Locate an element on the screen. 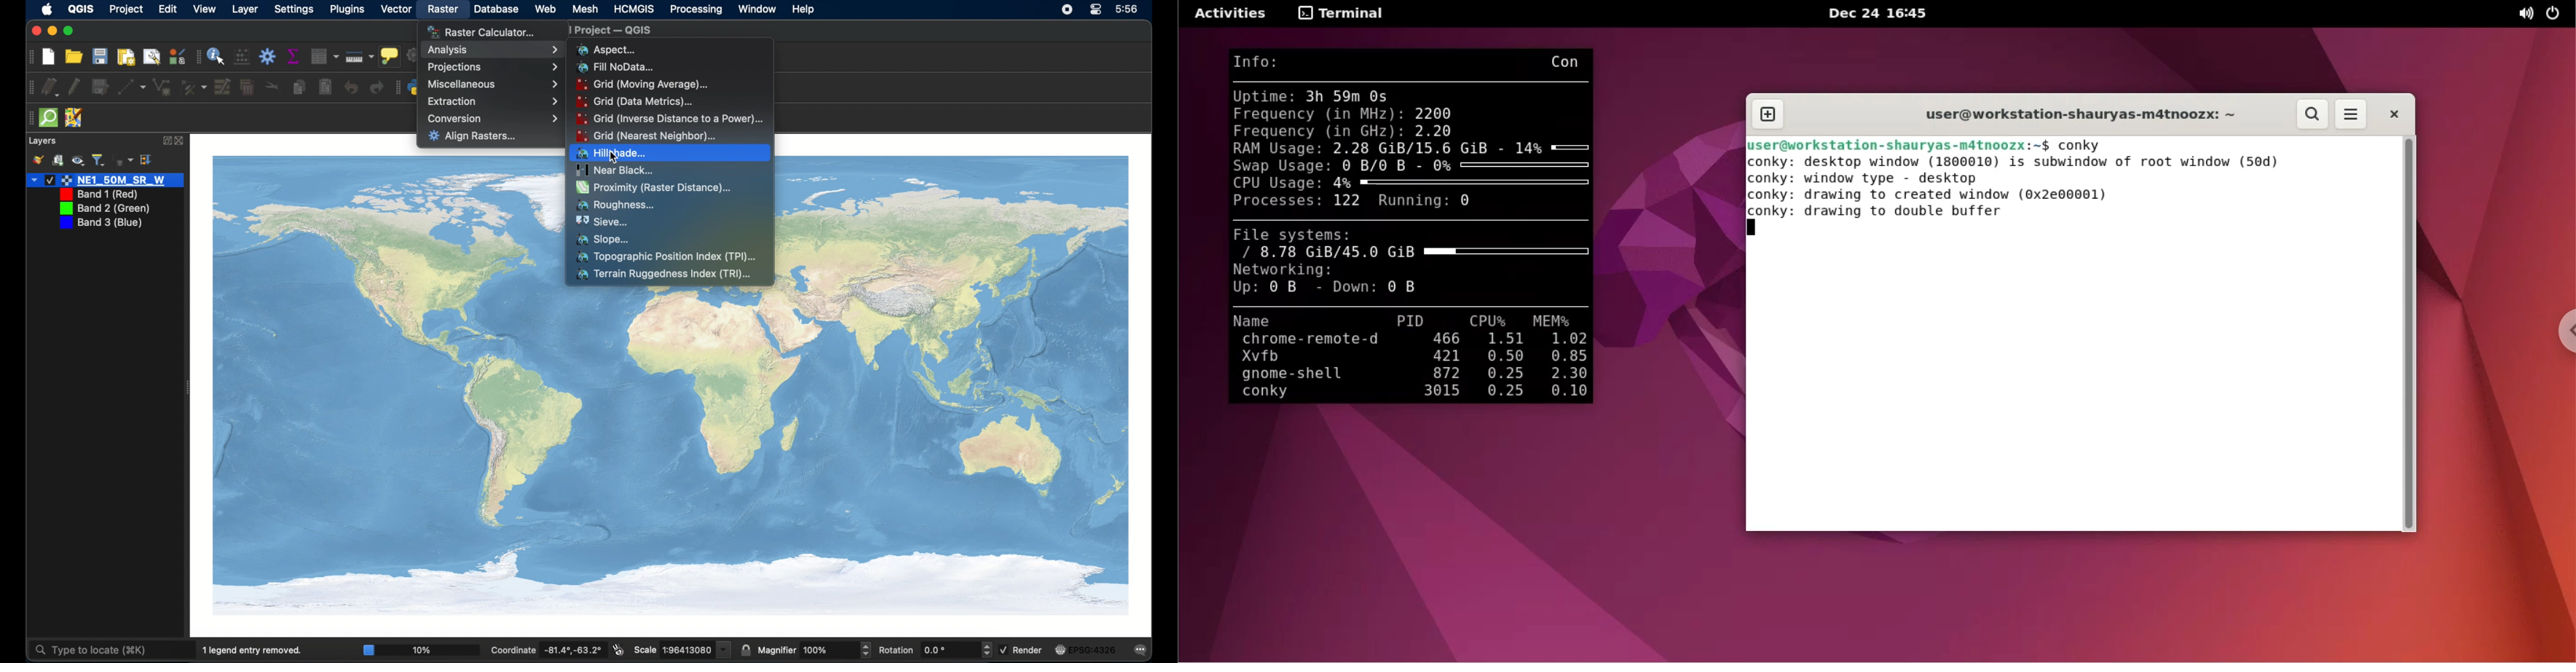 The image size is (2576, 672). delete selected is located at coordinates (247, 86).